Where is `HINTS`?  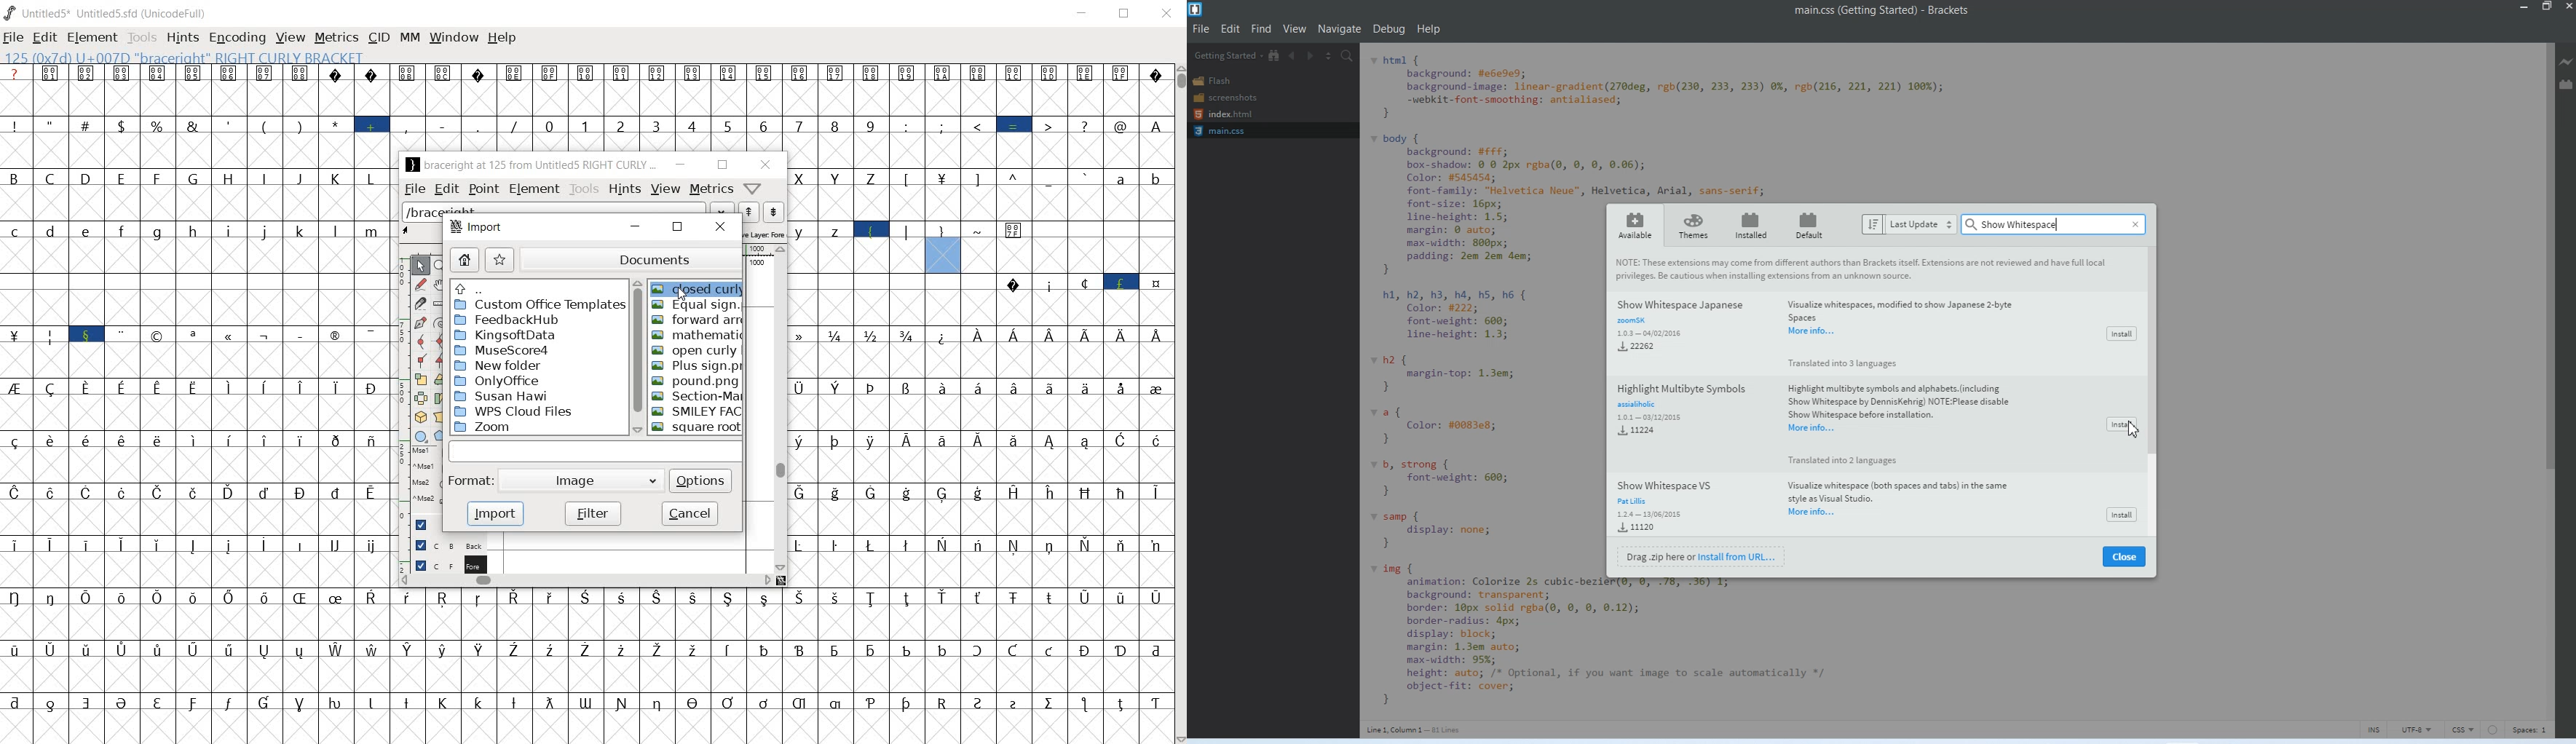 HINTS is located at coordinates (182, 39).